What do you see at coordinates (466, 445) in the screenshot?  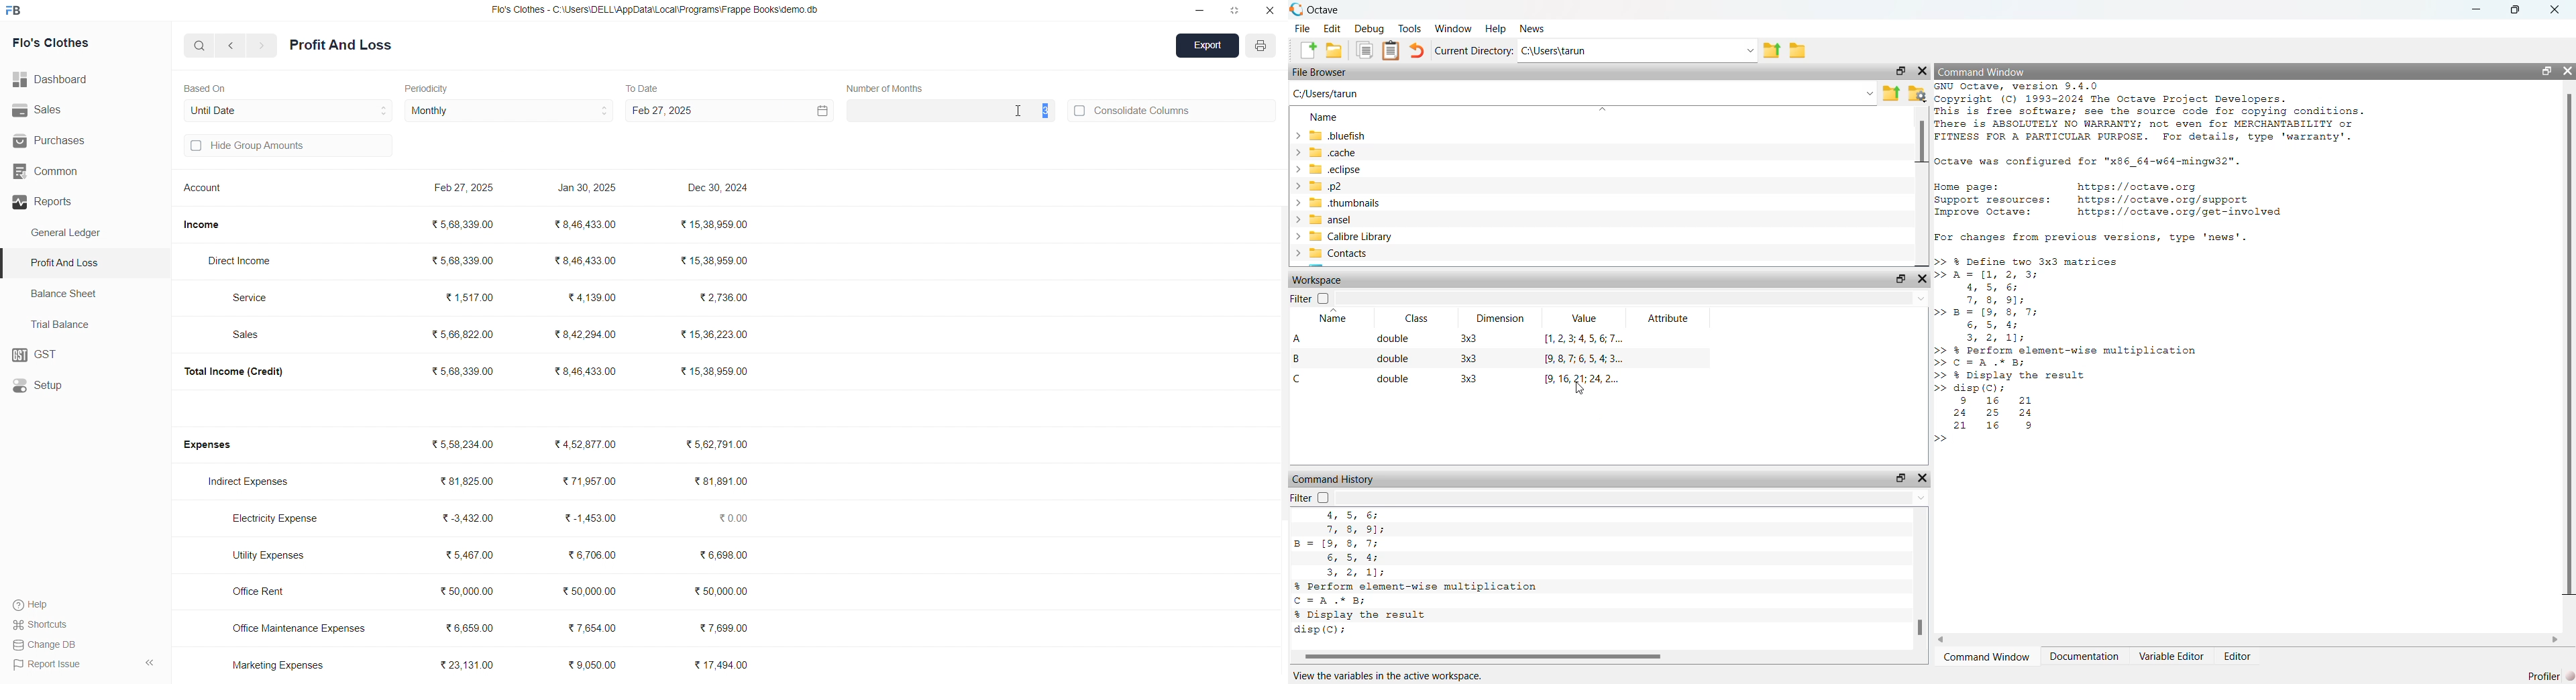 I see `₹5,58,234.00` at bounding box center [466, 445].